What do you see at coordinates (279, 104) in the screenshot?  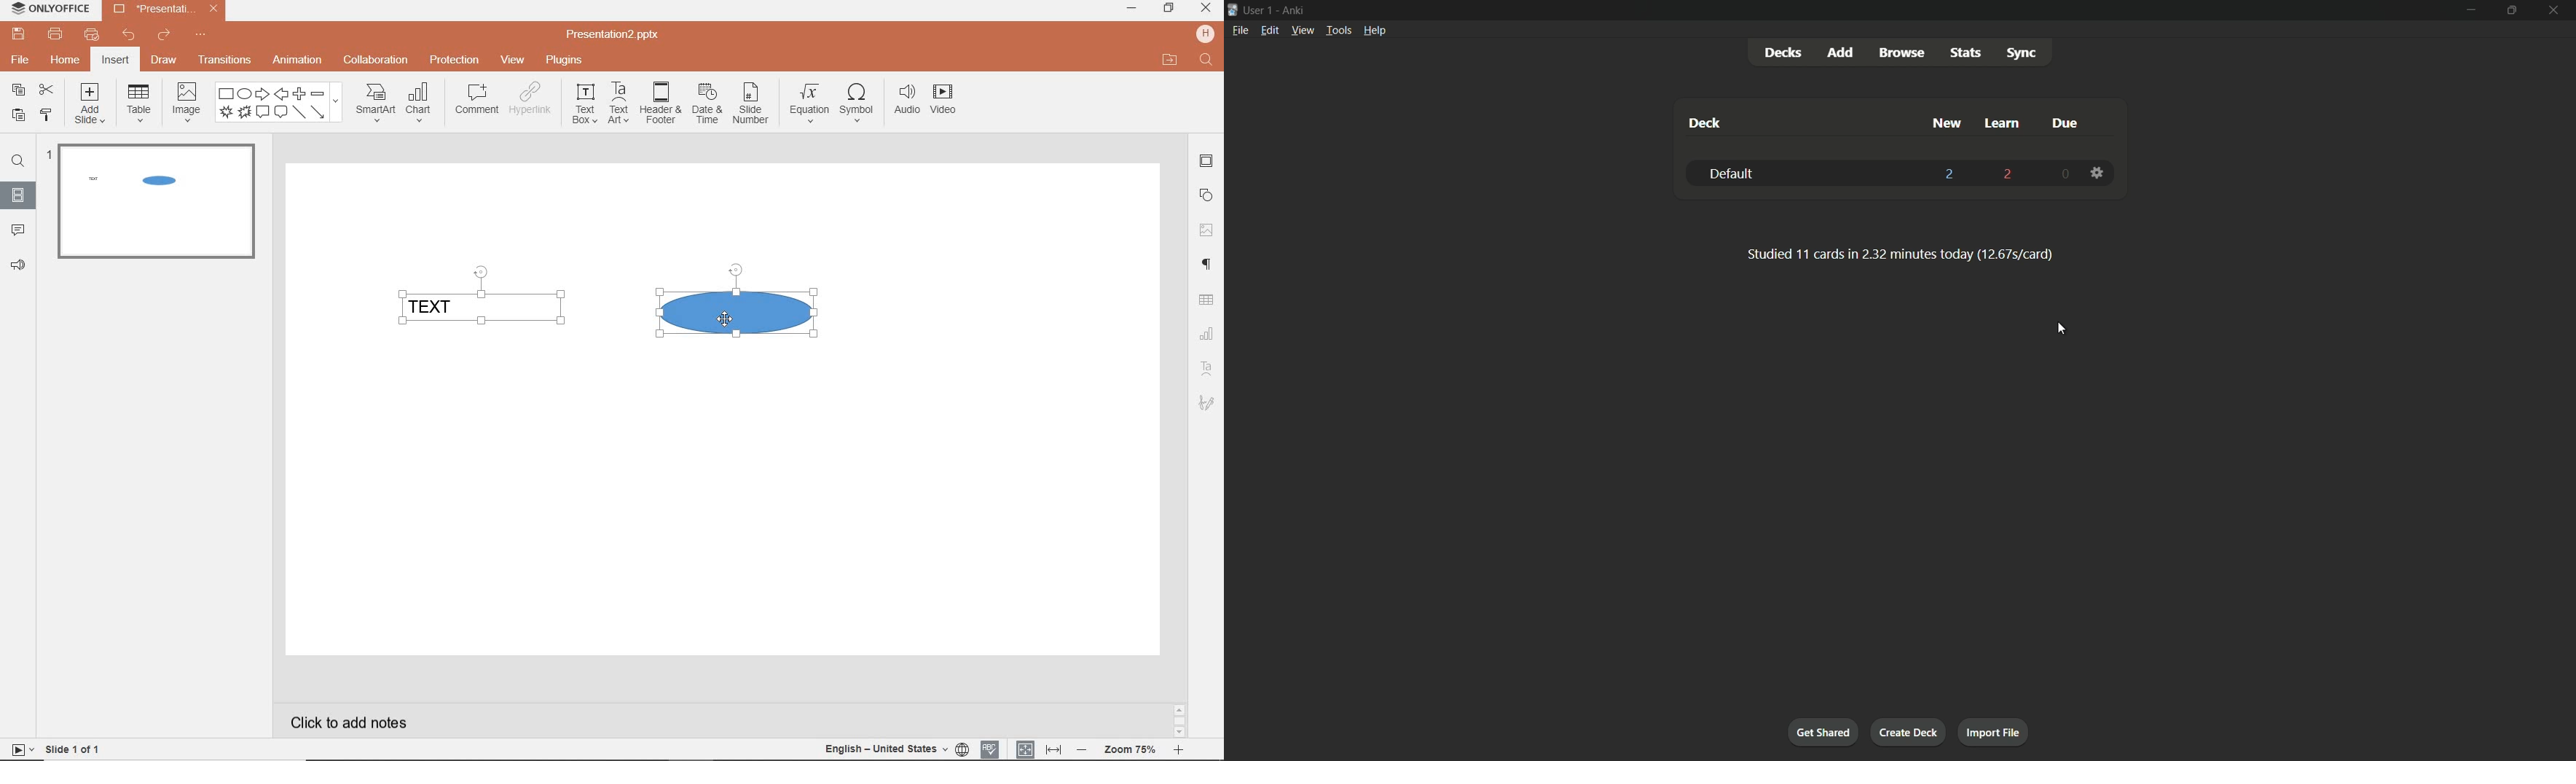 I see `shape` at bounding box center [279, 104].